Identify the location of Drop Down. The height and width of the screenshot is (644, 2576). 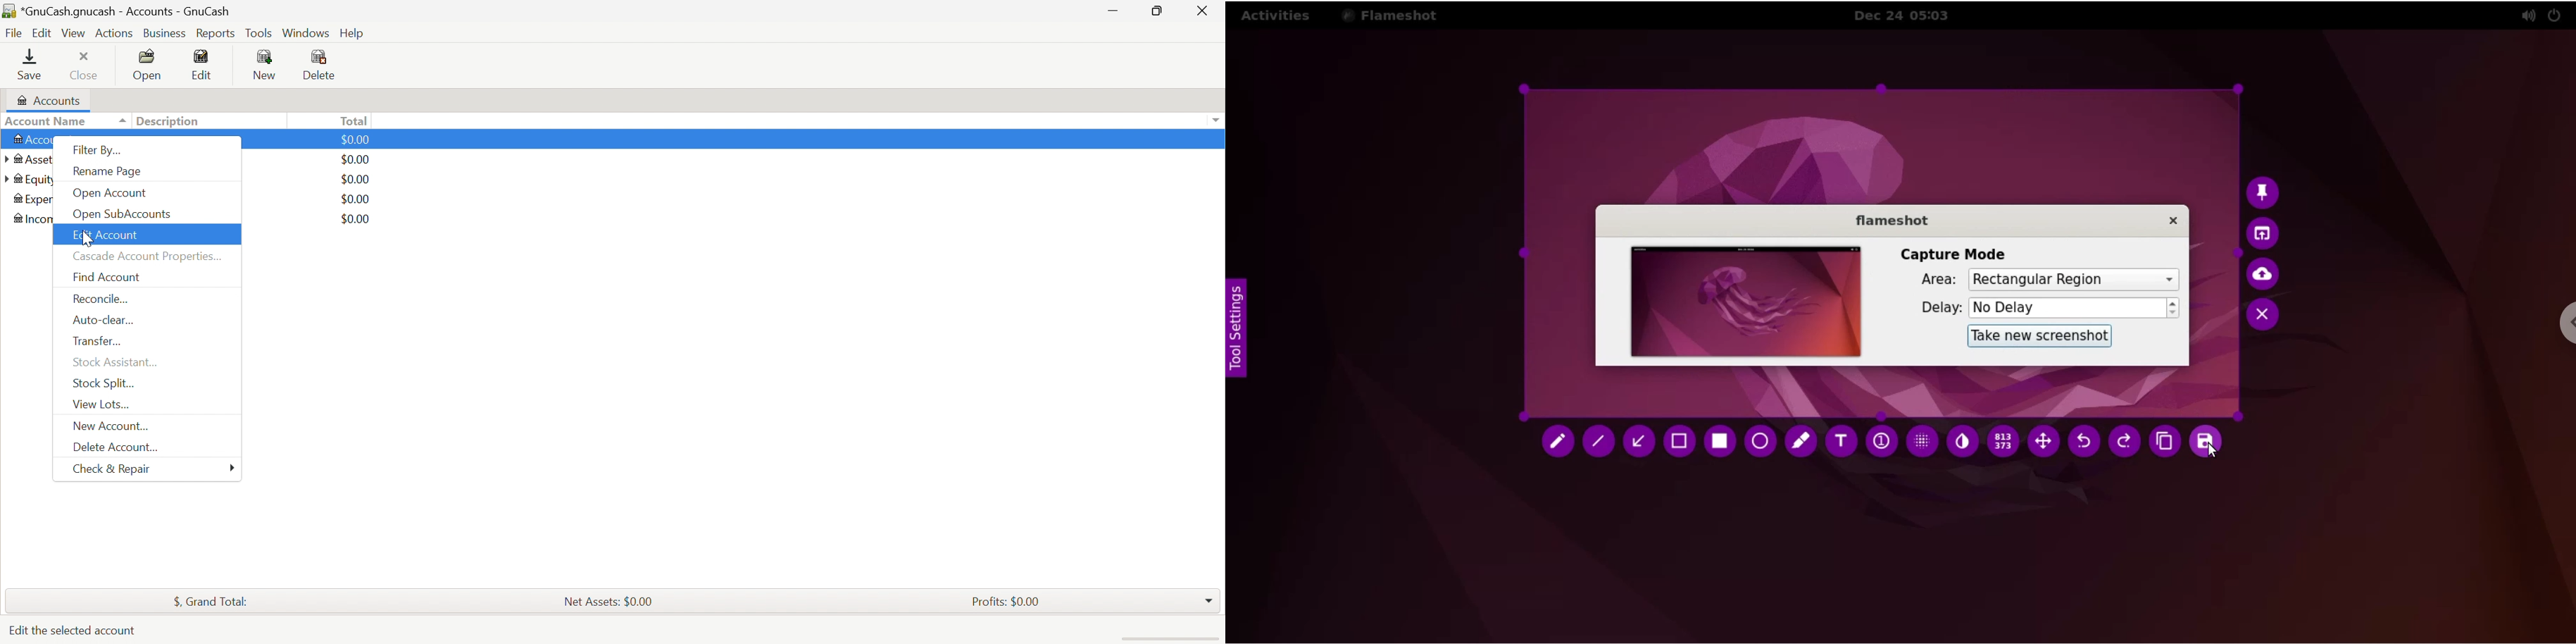
(1209, 599).